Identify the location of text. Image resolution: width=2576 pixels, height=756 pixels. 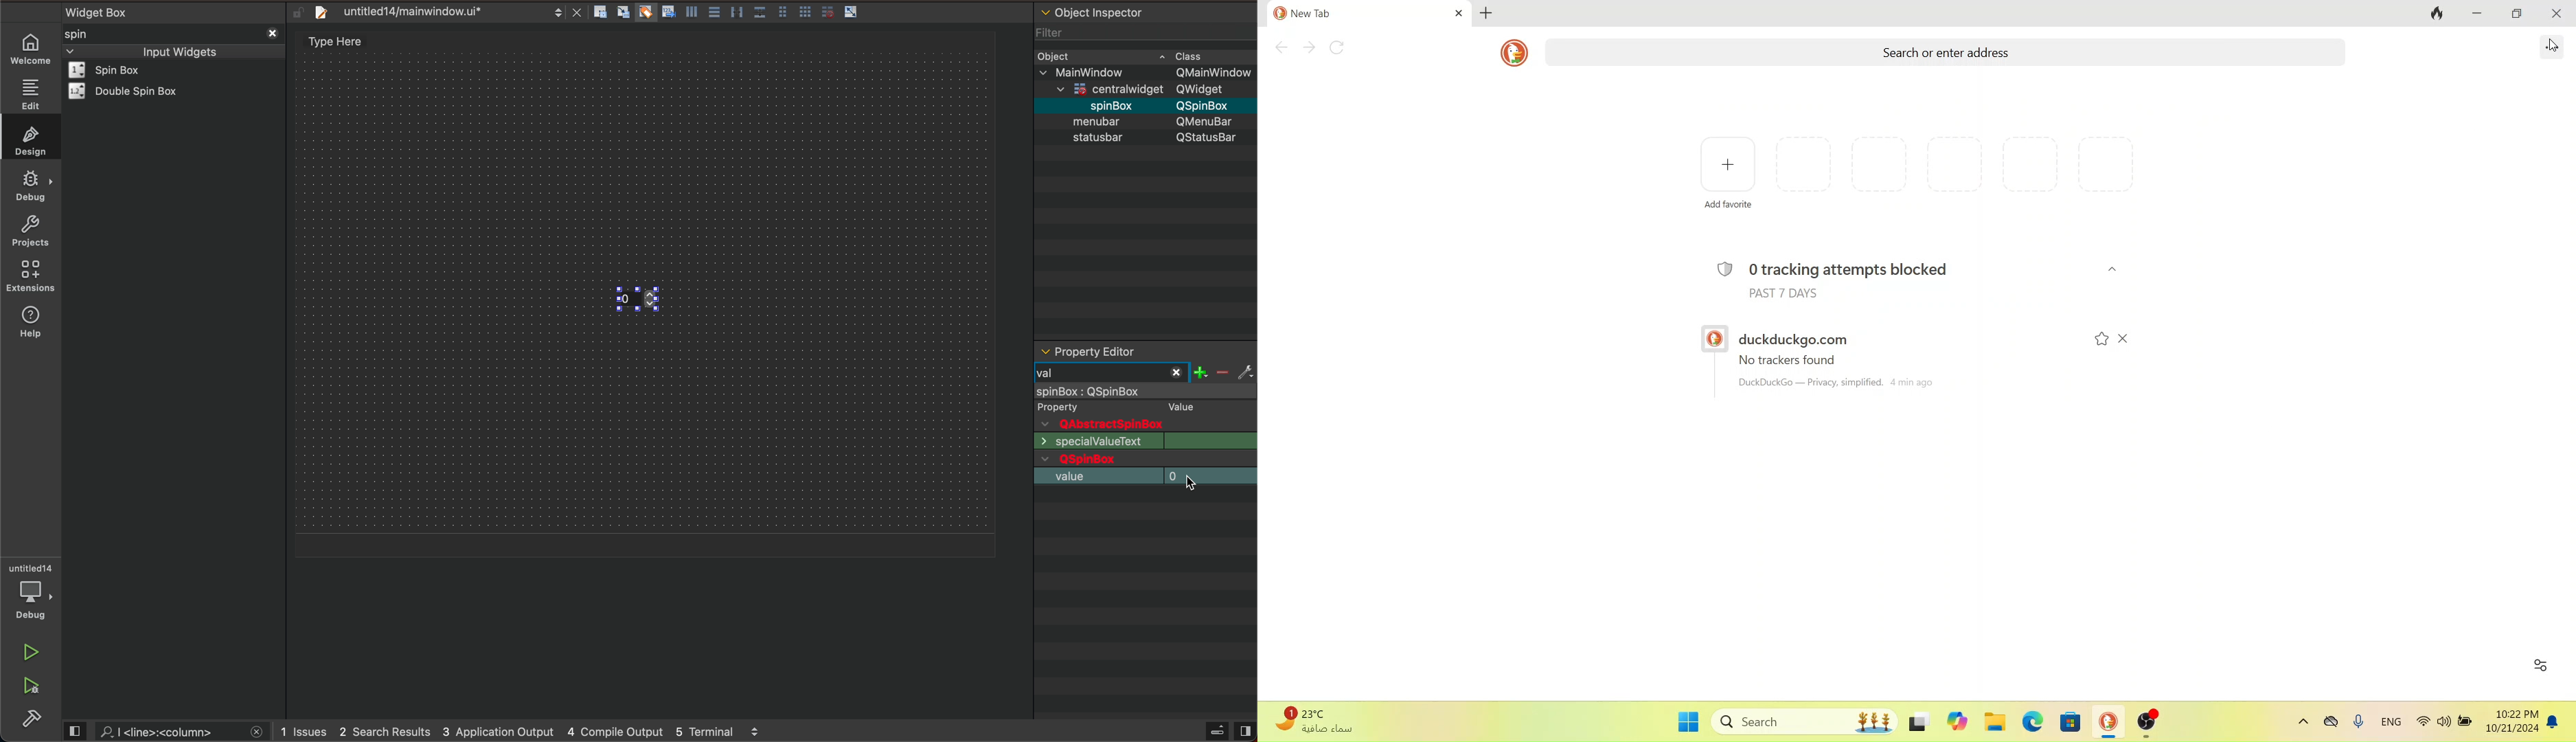
(1178, 406).